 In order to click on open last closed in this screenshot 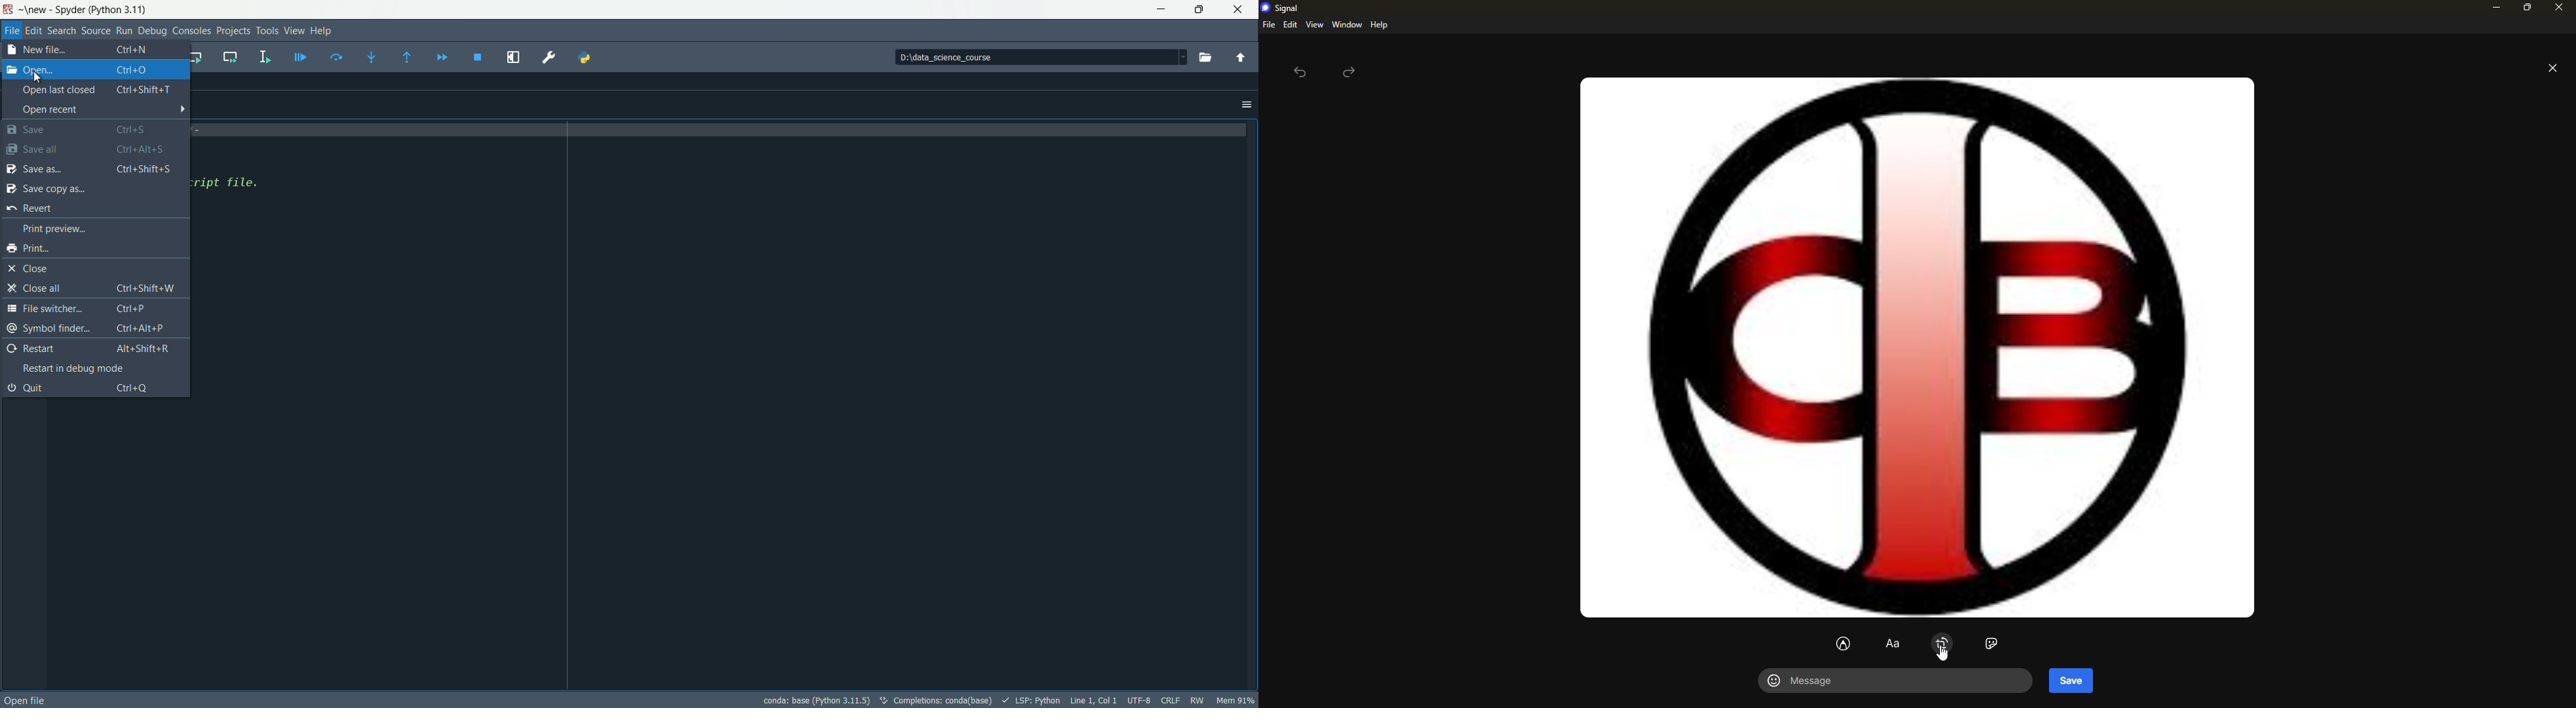, I will do `click(96, 90)`.